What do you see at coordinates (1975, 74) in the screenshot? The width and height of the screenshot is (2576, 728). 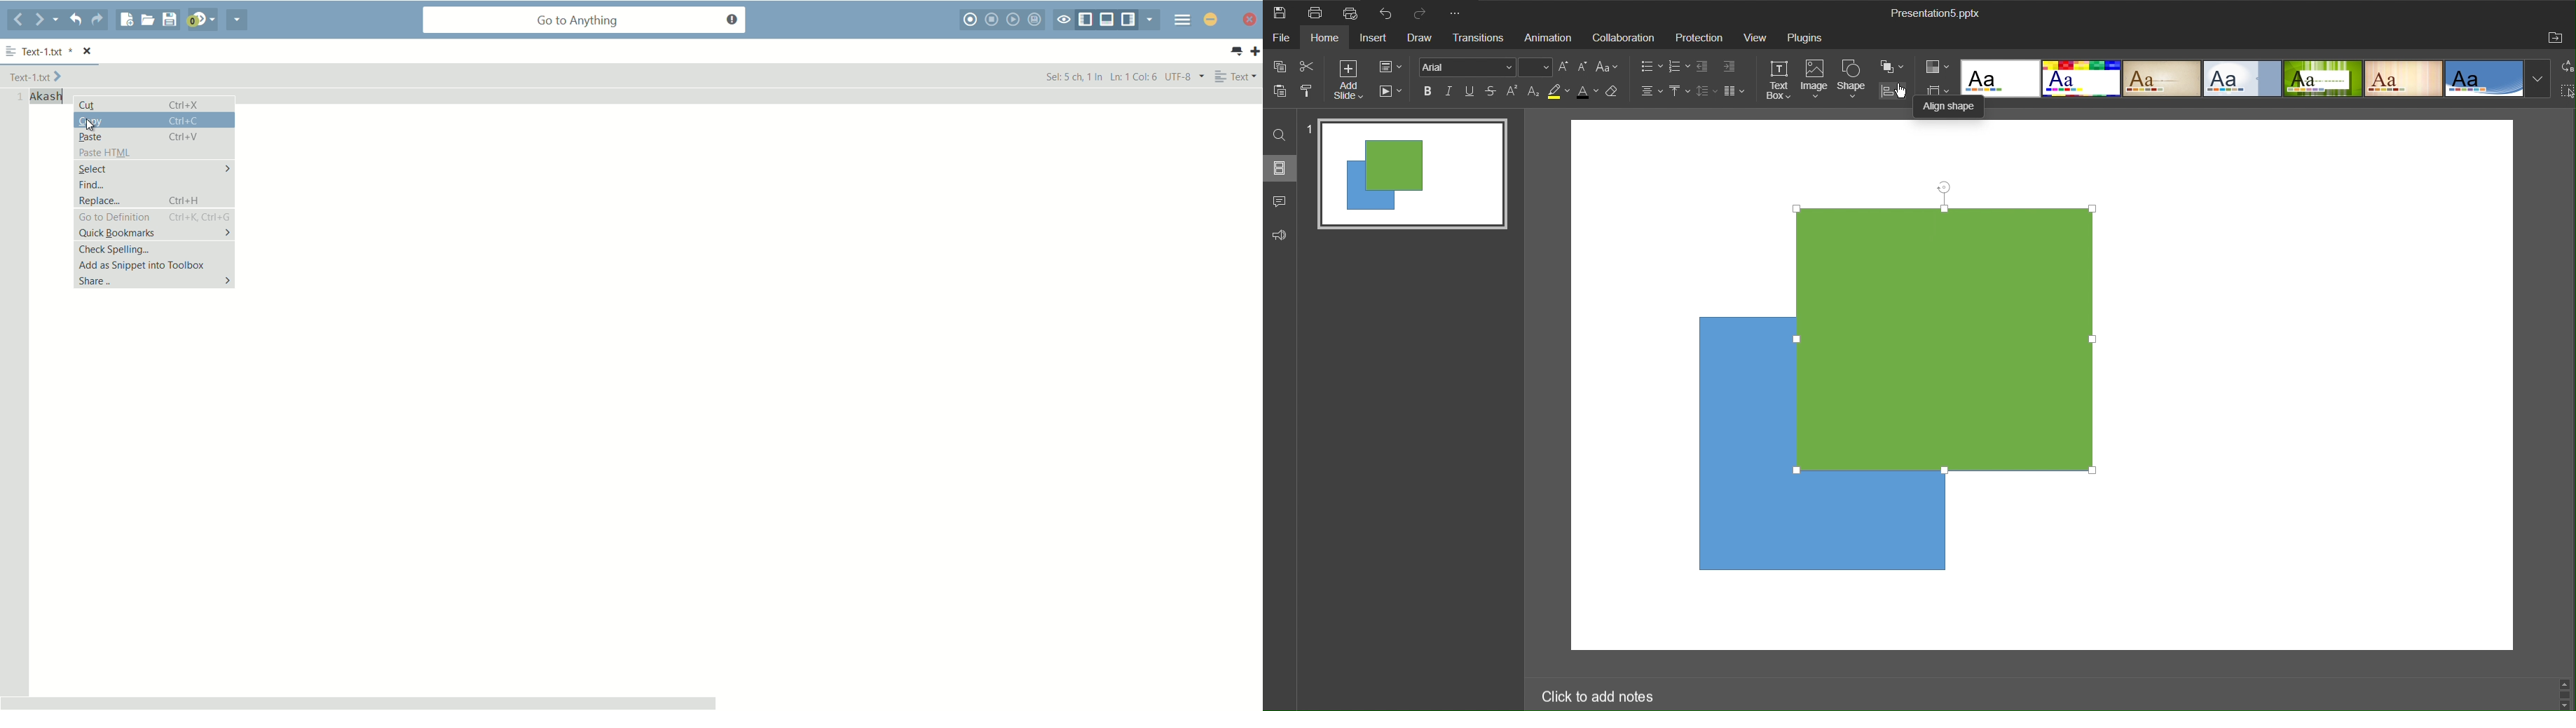 I see `Aa` at bounding box center [1975, 74].